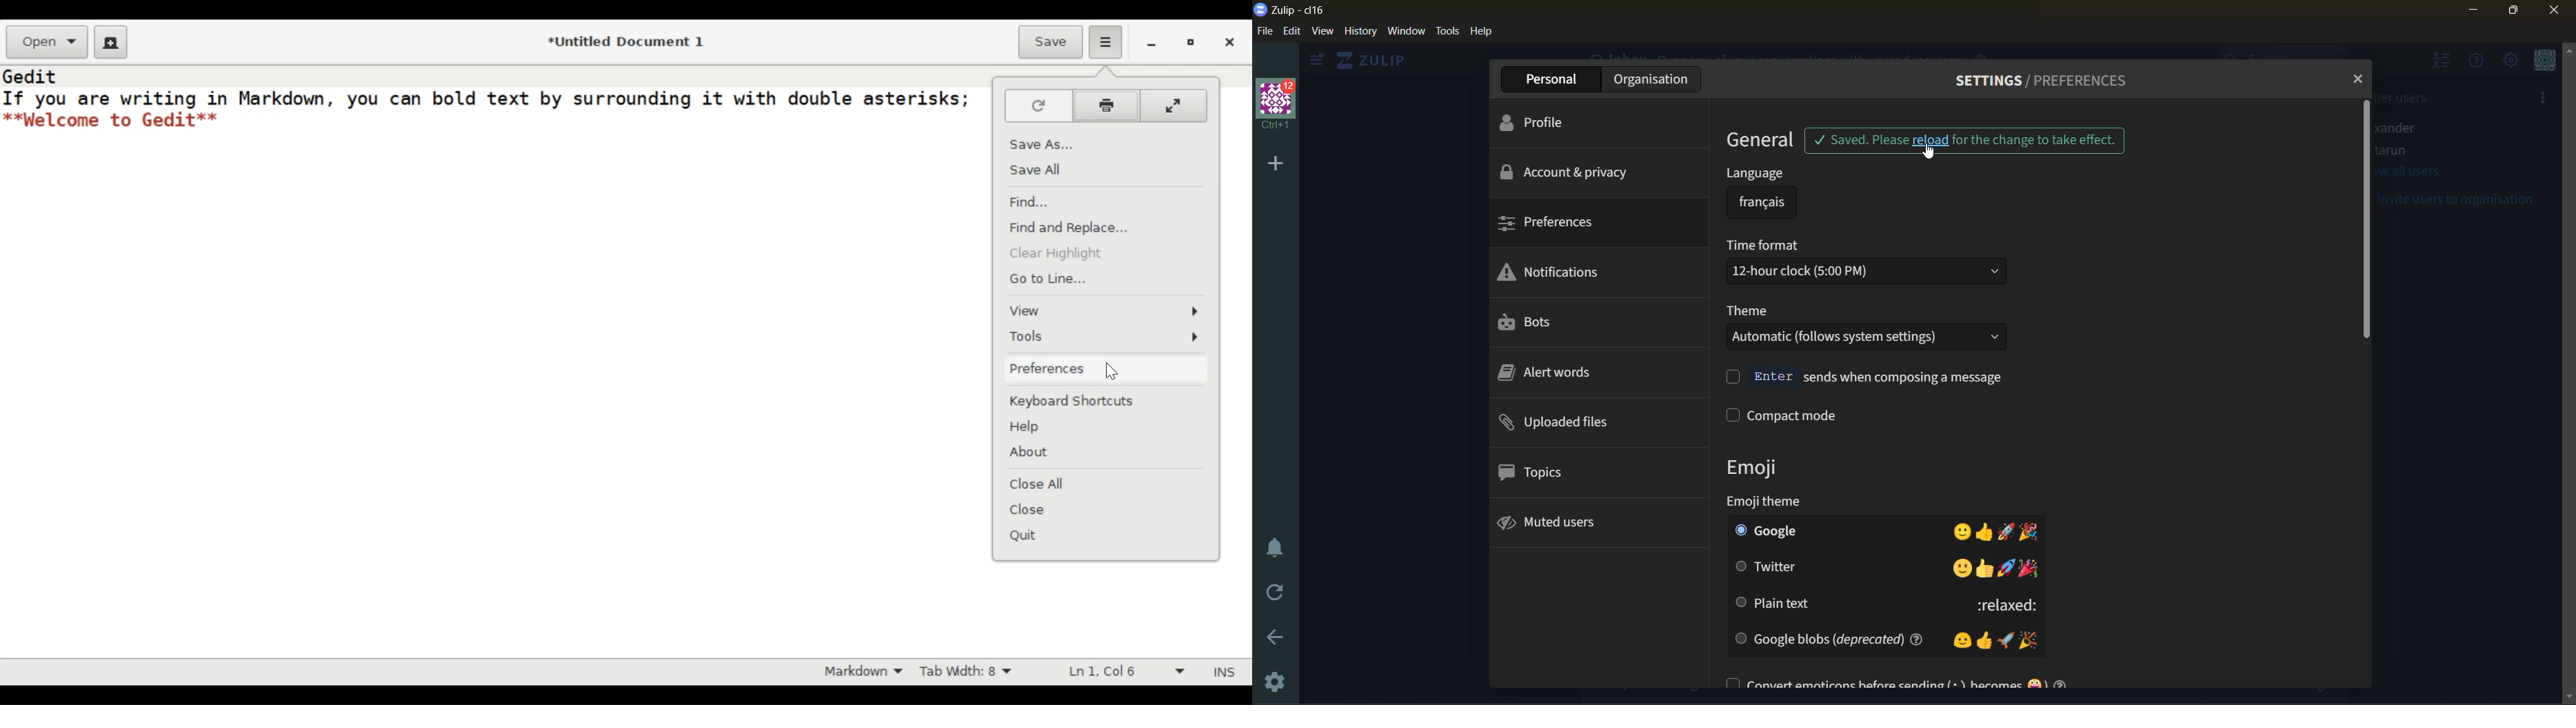 Image resolution: width=2576 pixels, height=728 pixels. What do you see at coordinates (2513, 63) in the screenshot?
I see `main menu` at bounding box center [2513, 63].